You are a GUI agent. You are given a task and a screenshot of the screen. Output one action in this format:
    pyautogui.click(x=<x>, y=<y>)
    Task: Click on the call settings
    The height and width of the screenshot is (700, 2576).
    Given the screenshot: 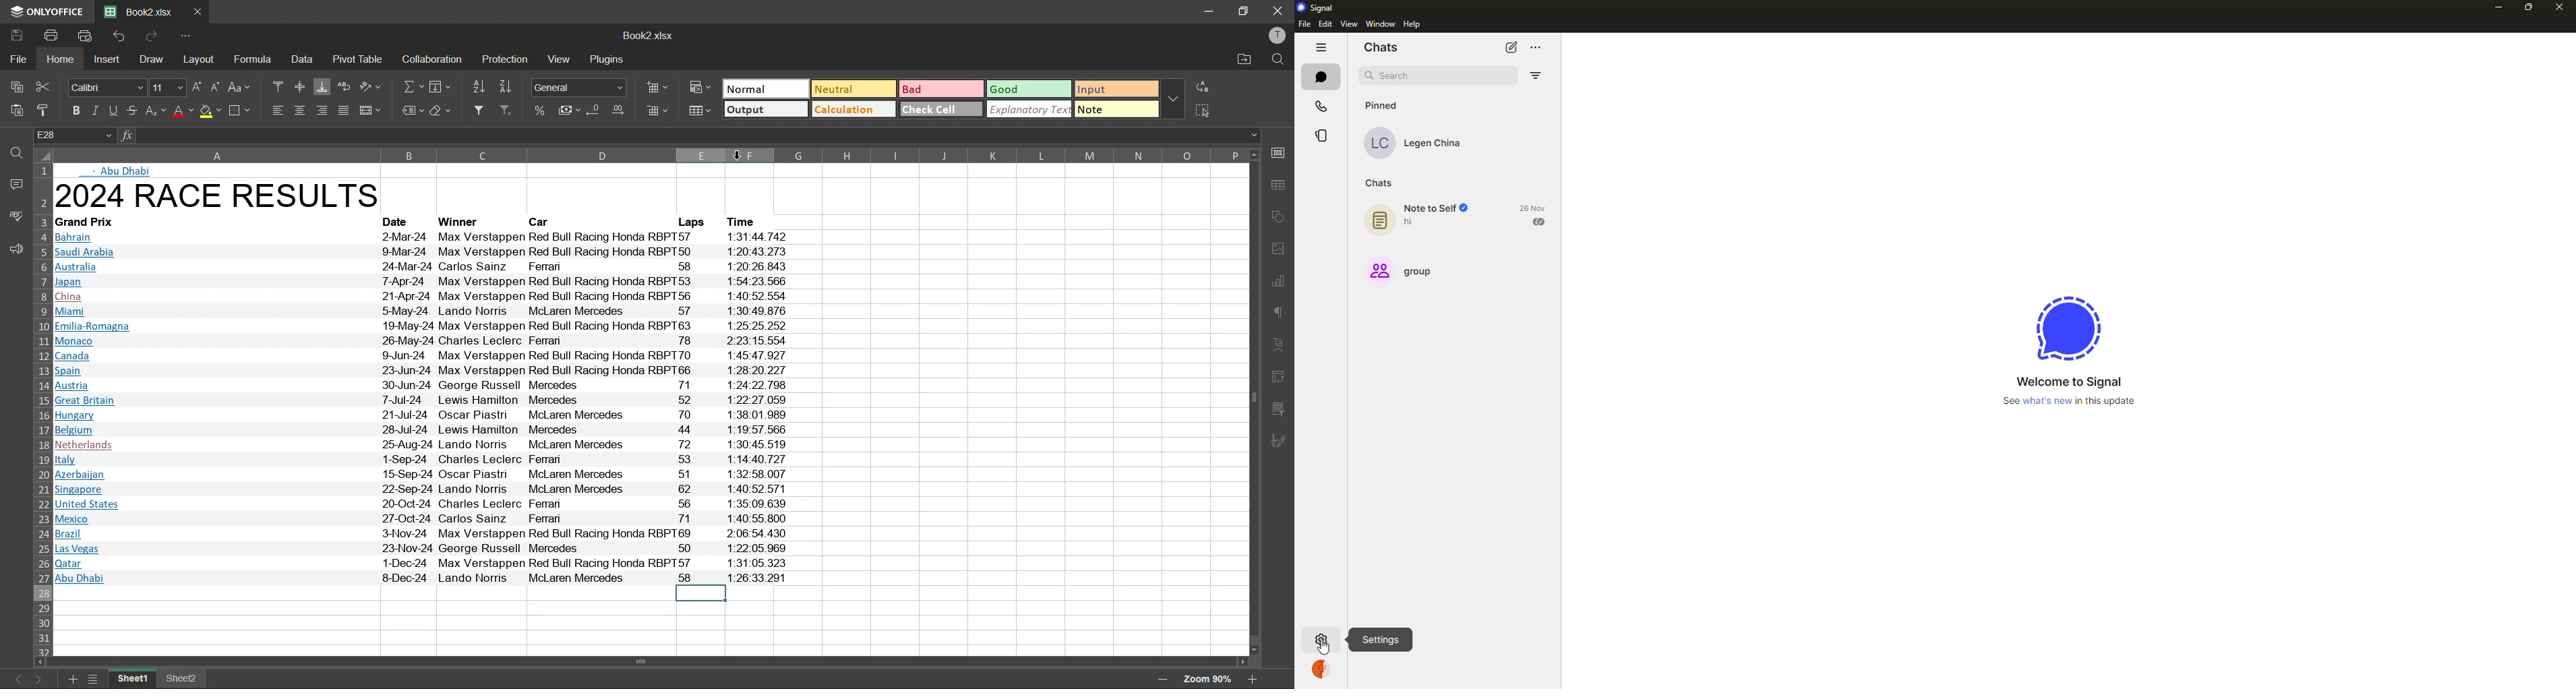 What is the action you would take?
    pyautogui.click(x=1282, y=152)
    